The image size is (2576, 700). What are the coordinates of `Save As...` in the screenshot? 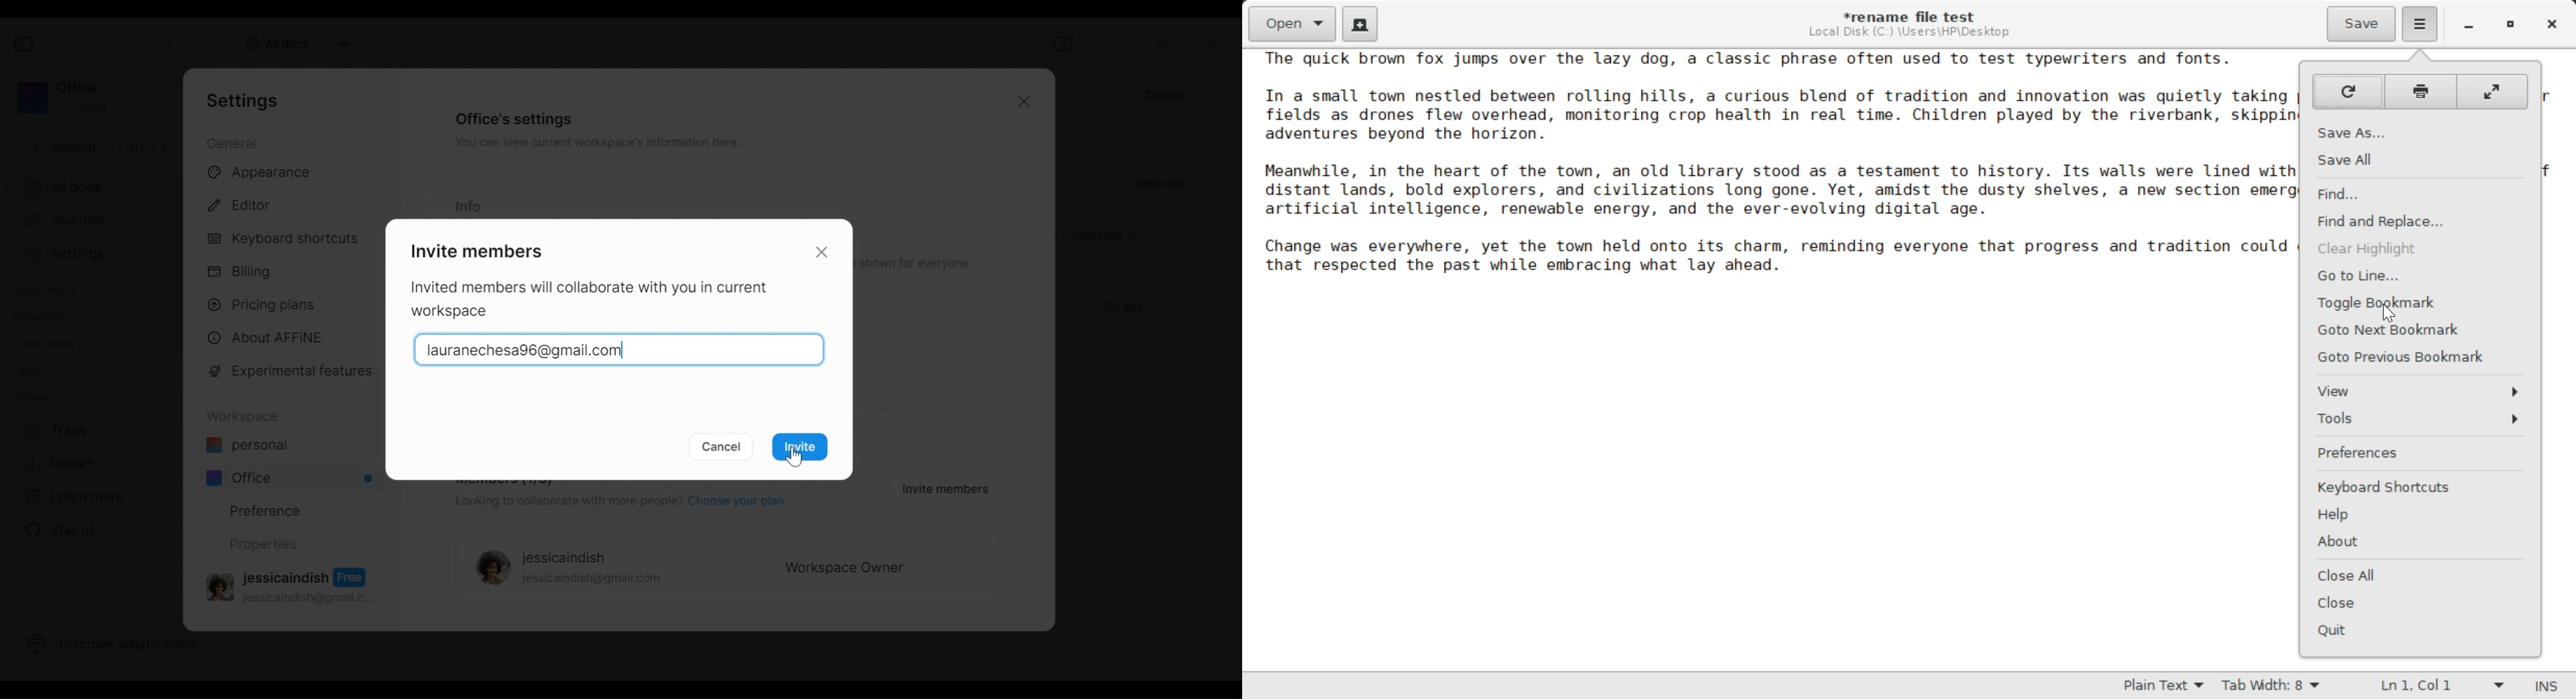 It's located at (2421, 130).